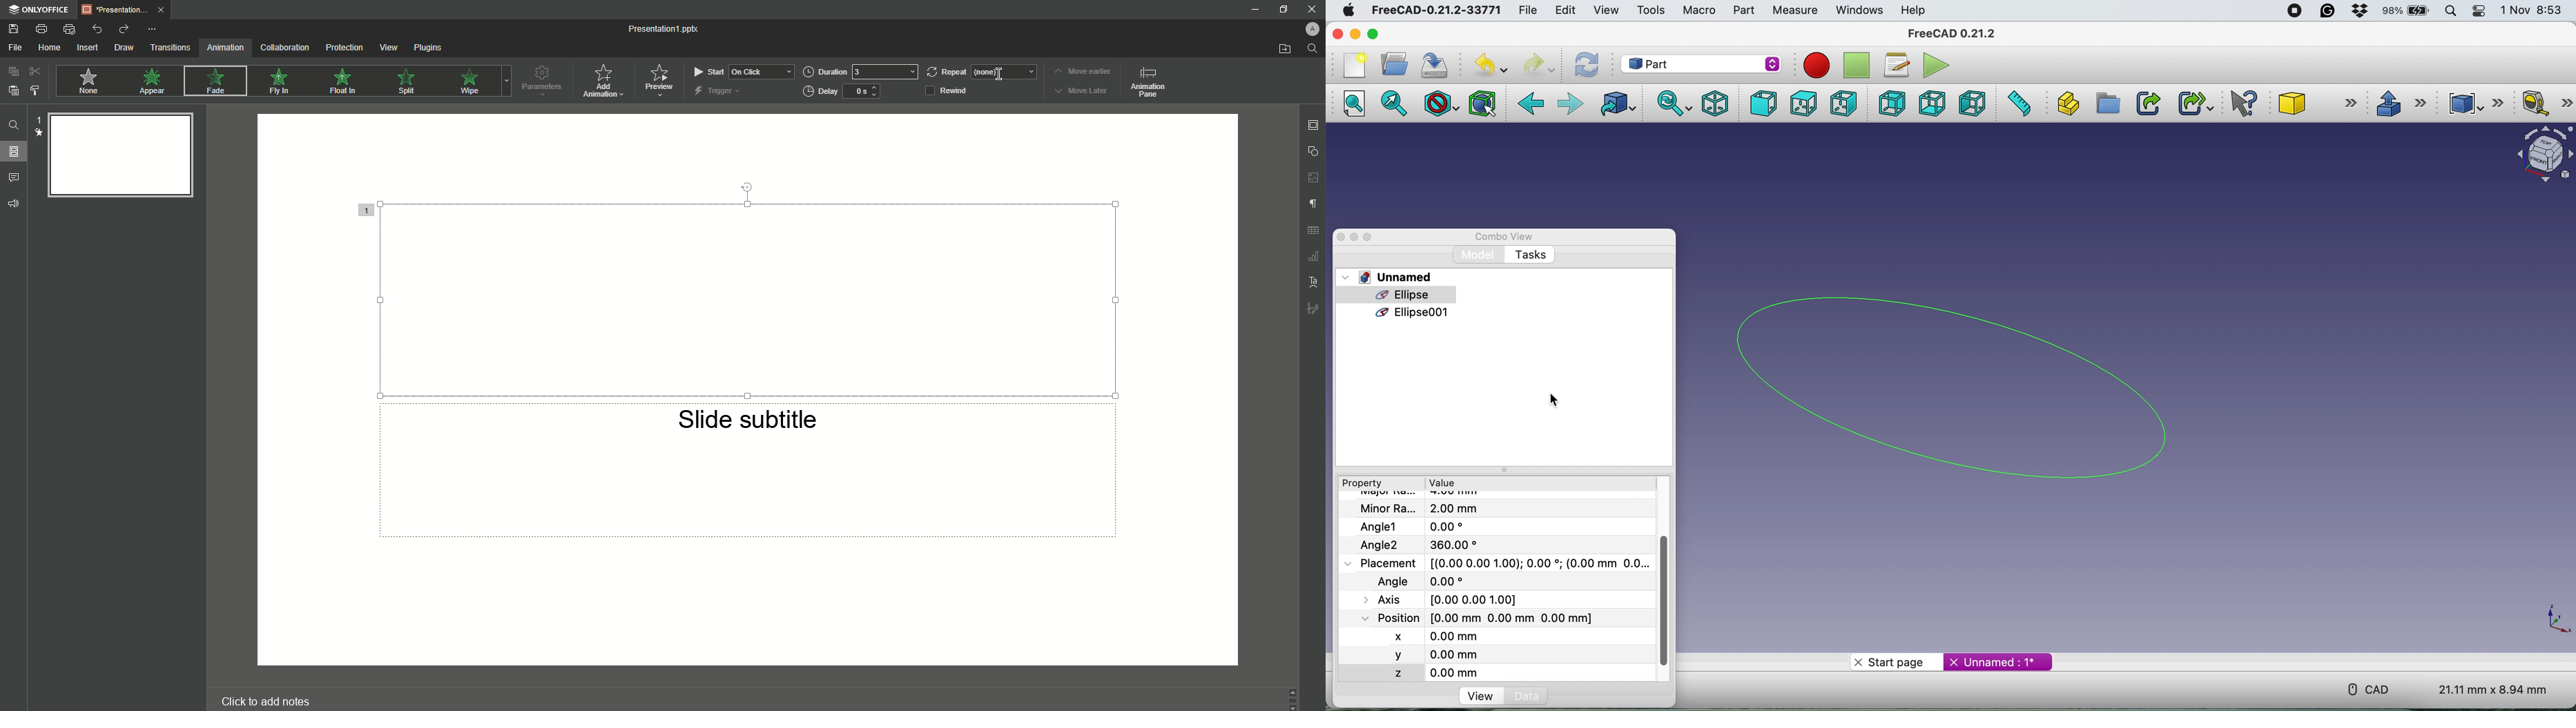 Image resolution: width=2576 pixels, height=728 pixels. I want to click on Animation pane, so click(1146, 81).